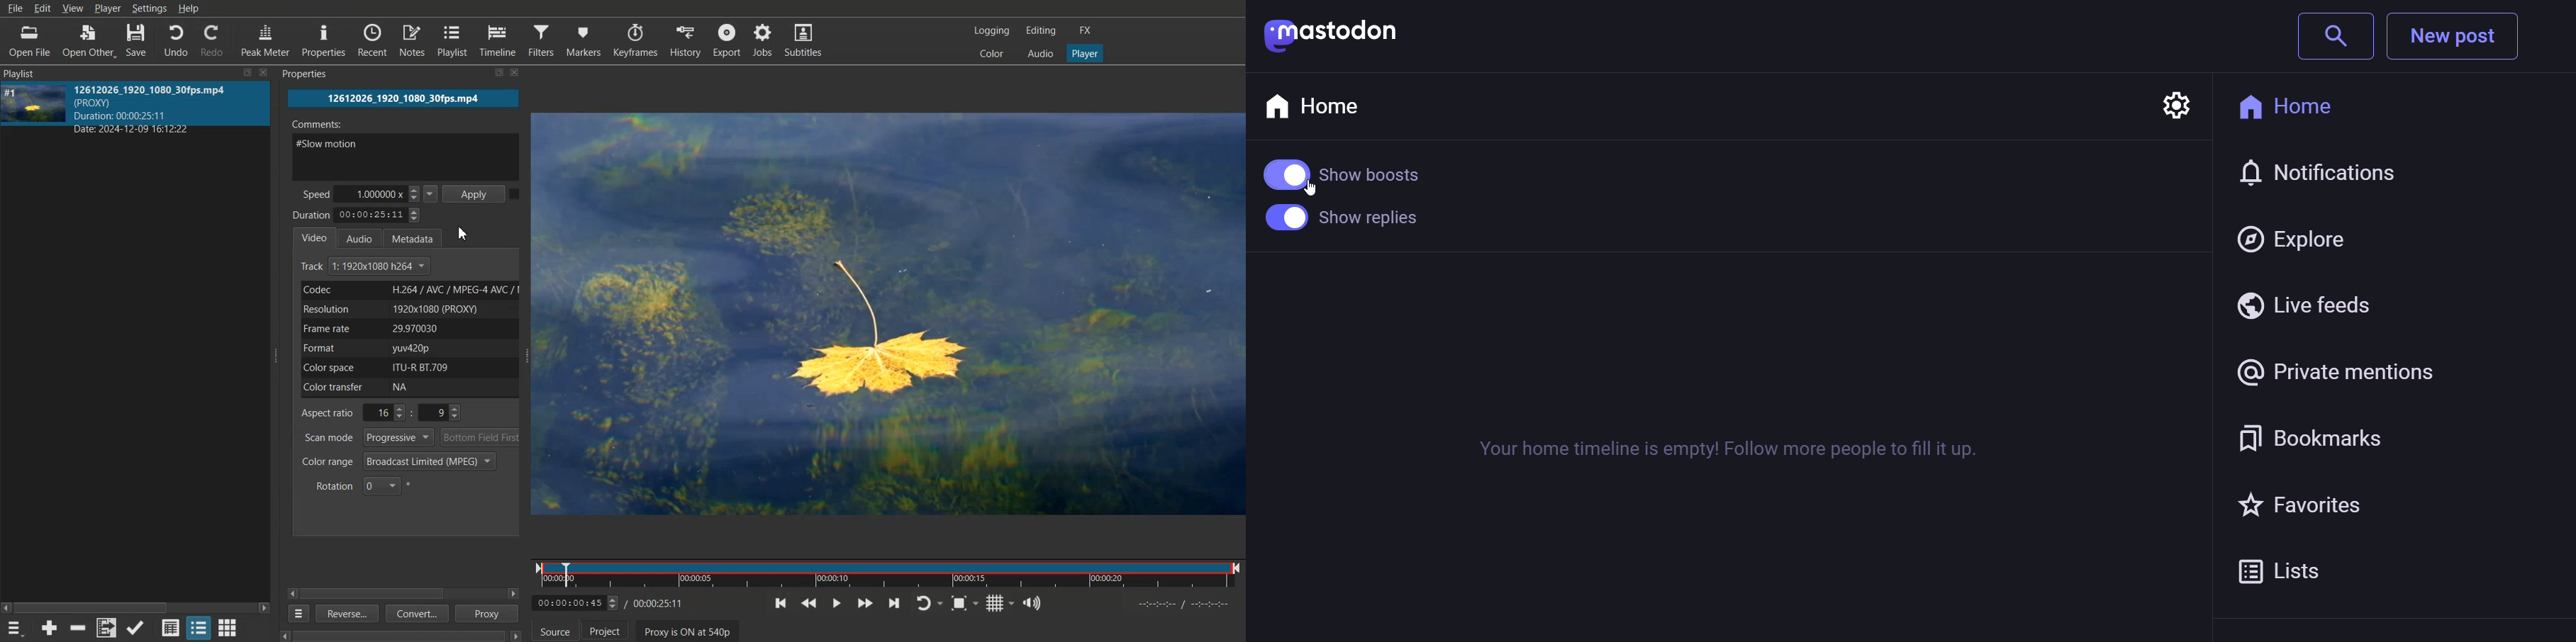 The image size is (2576, 644). What do you see at coordinates (765, 40) in the screenshot?
I see `Jobs` at bounding box center [765, 40].